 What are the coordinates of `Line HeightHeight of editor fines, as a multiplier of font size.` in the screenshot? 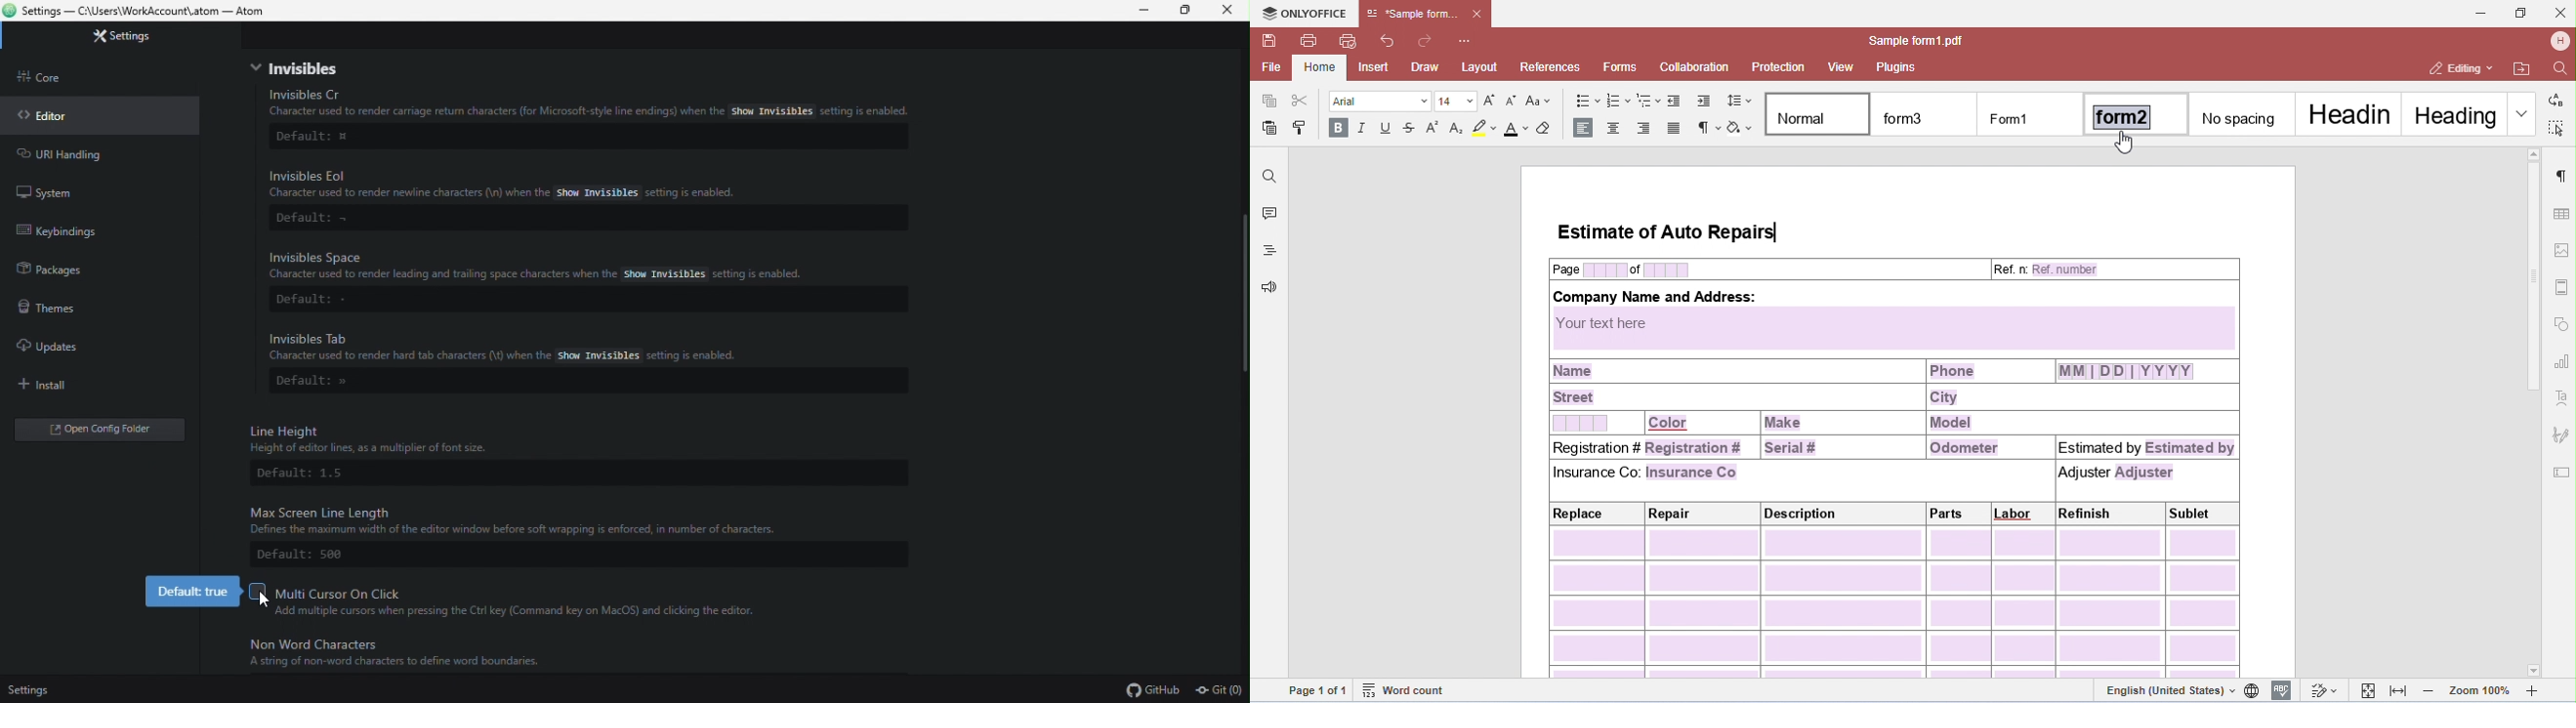 It's located at (426, 435).